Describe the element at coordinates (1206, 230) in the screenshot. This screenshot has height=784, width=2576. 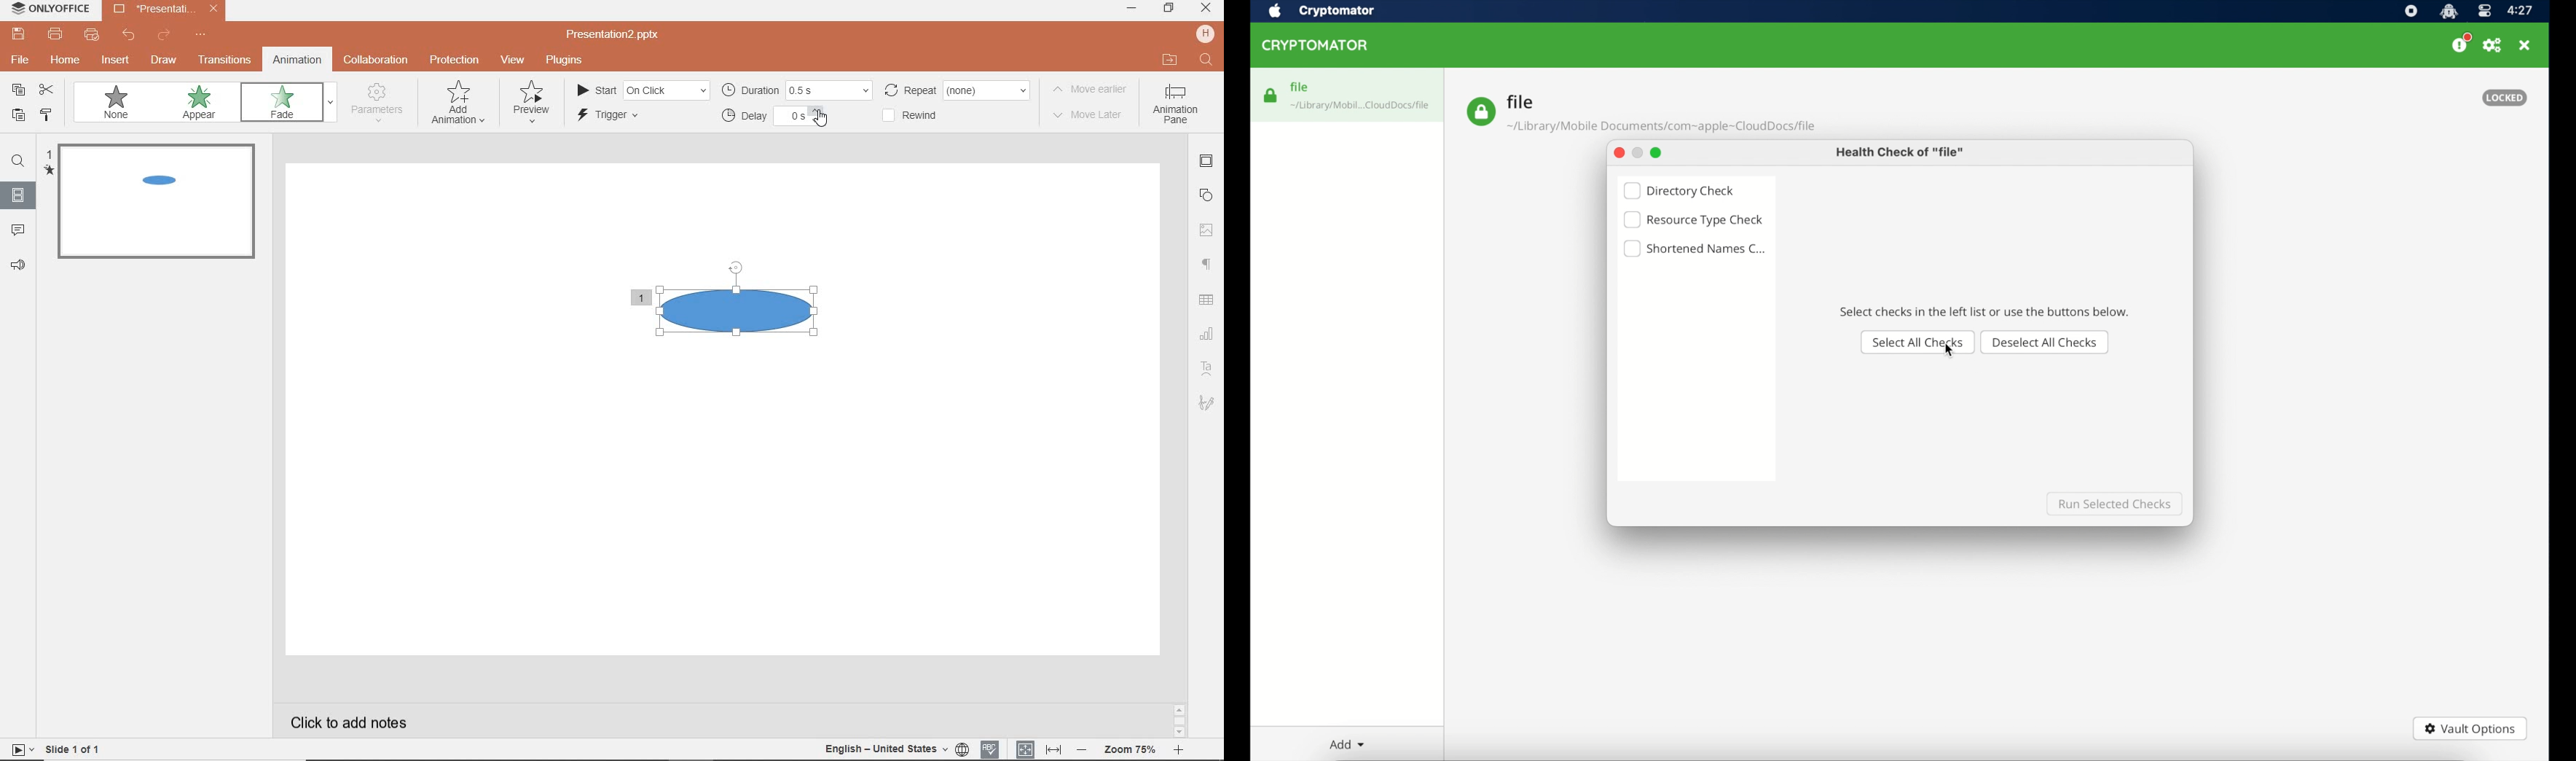
I see `image settings` at that location.